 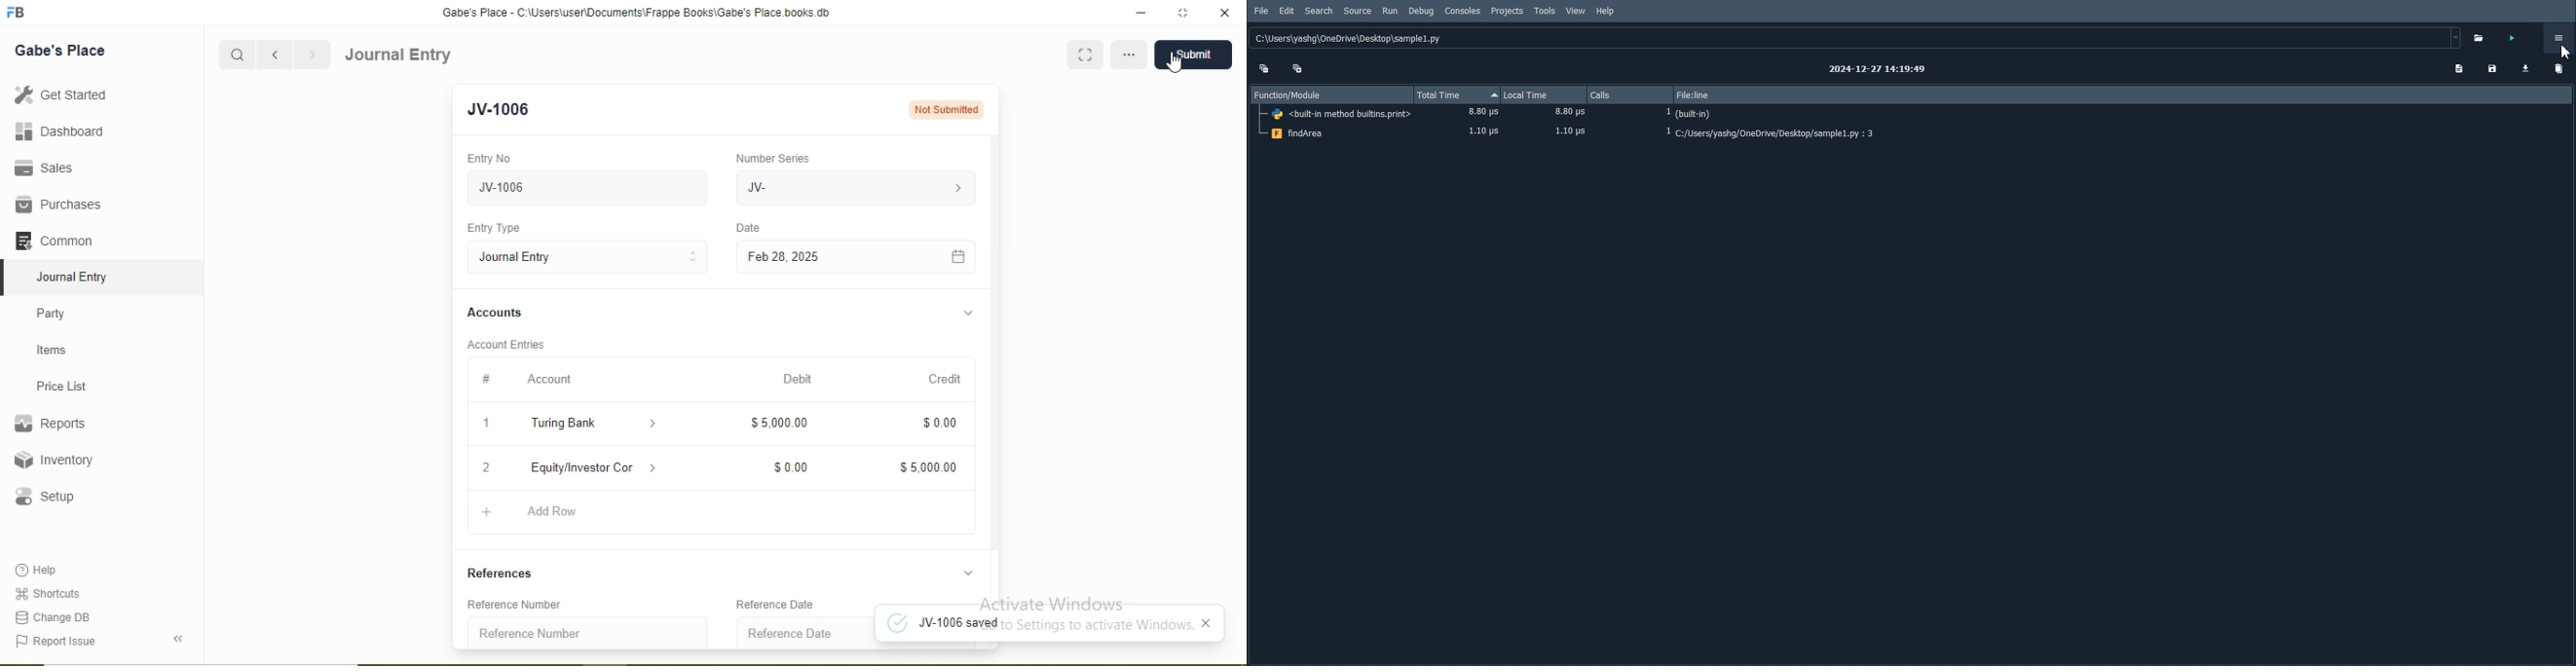 What do you see at coordinates (488, 158) in the screenshot?
I see `Entry No` at bounding box center [488, 158].